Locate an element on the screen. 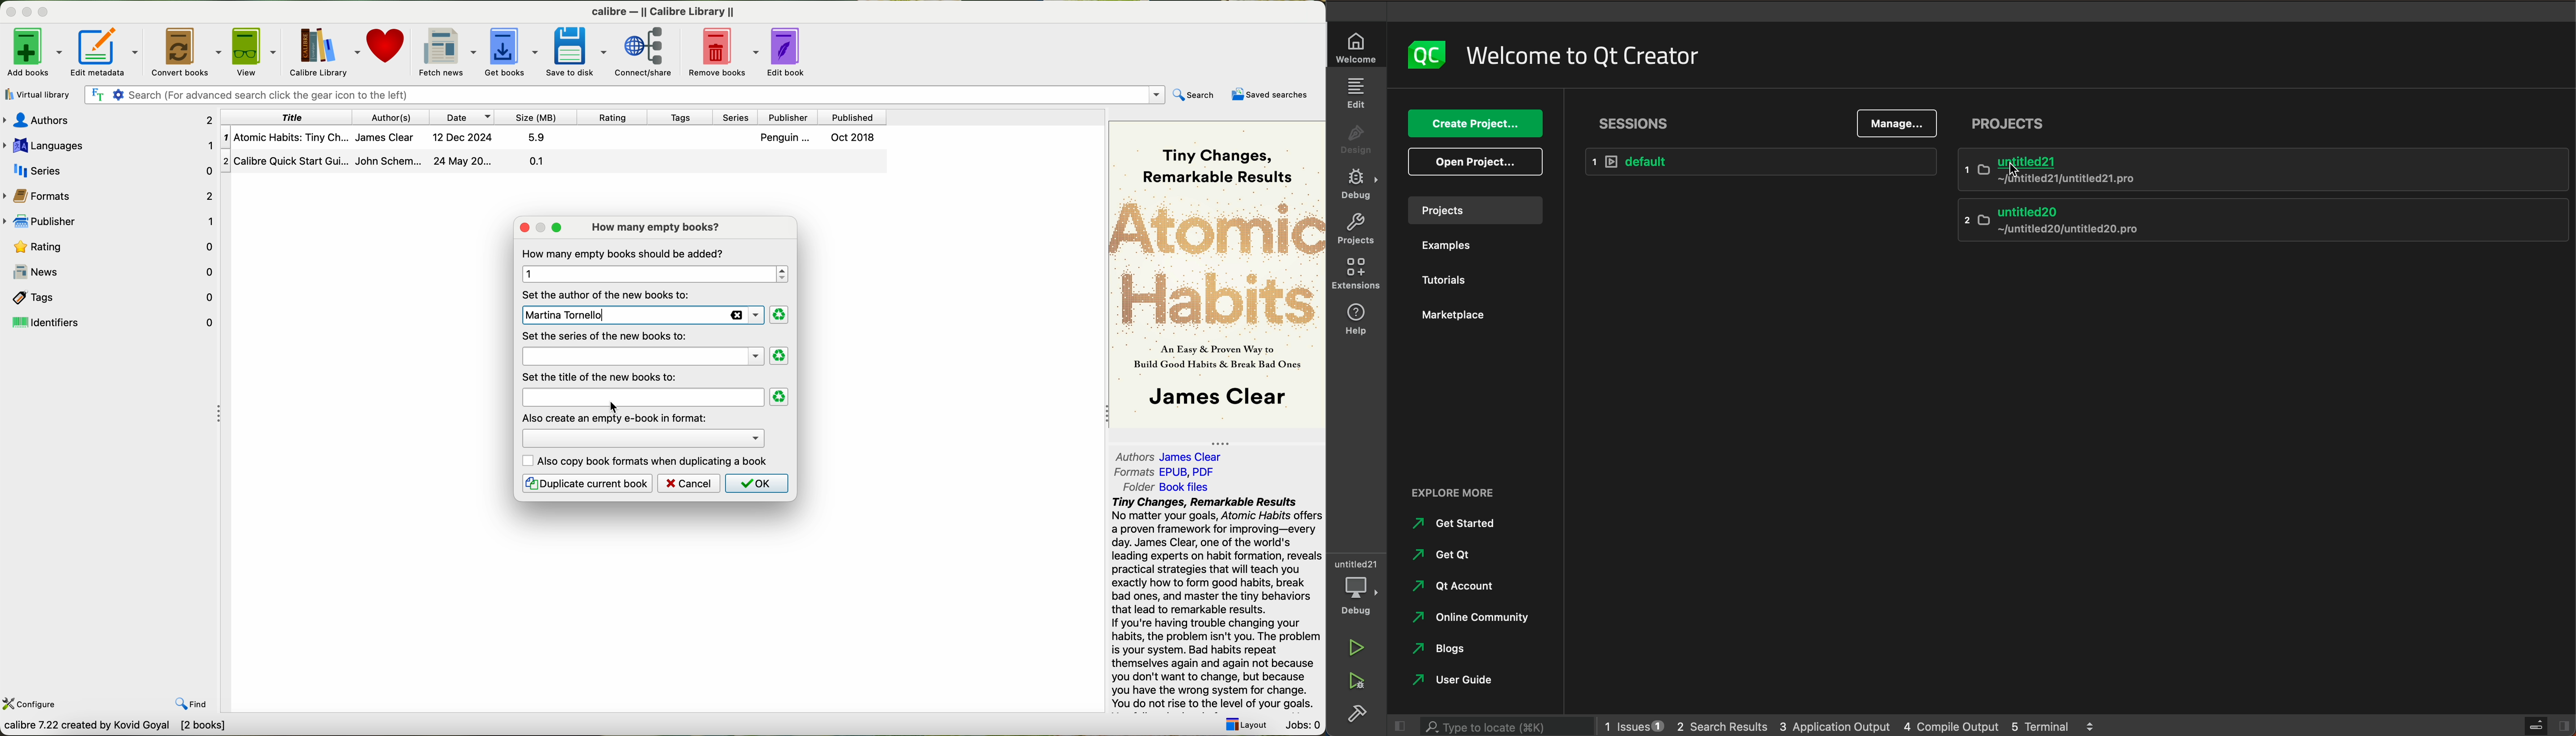 The width and height of the screenshot is (2576, 756). minimize program is located at coordinates (26, 11).